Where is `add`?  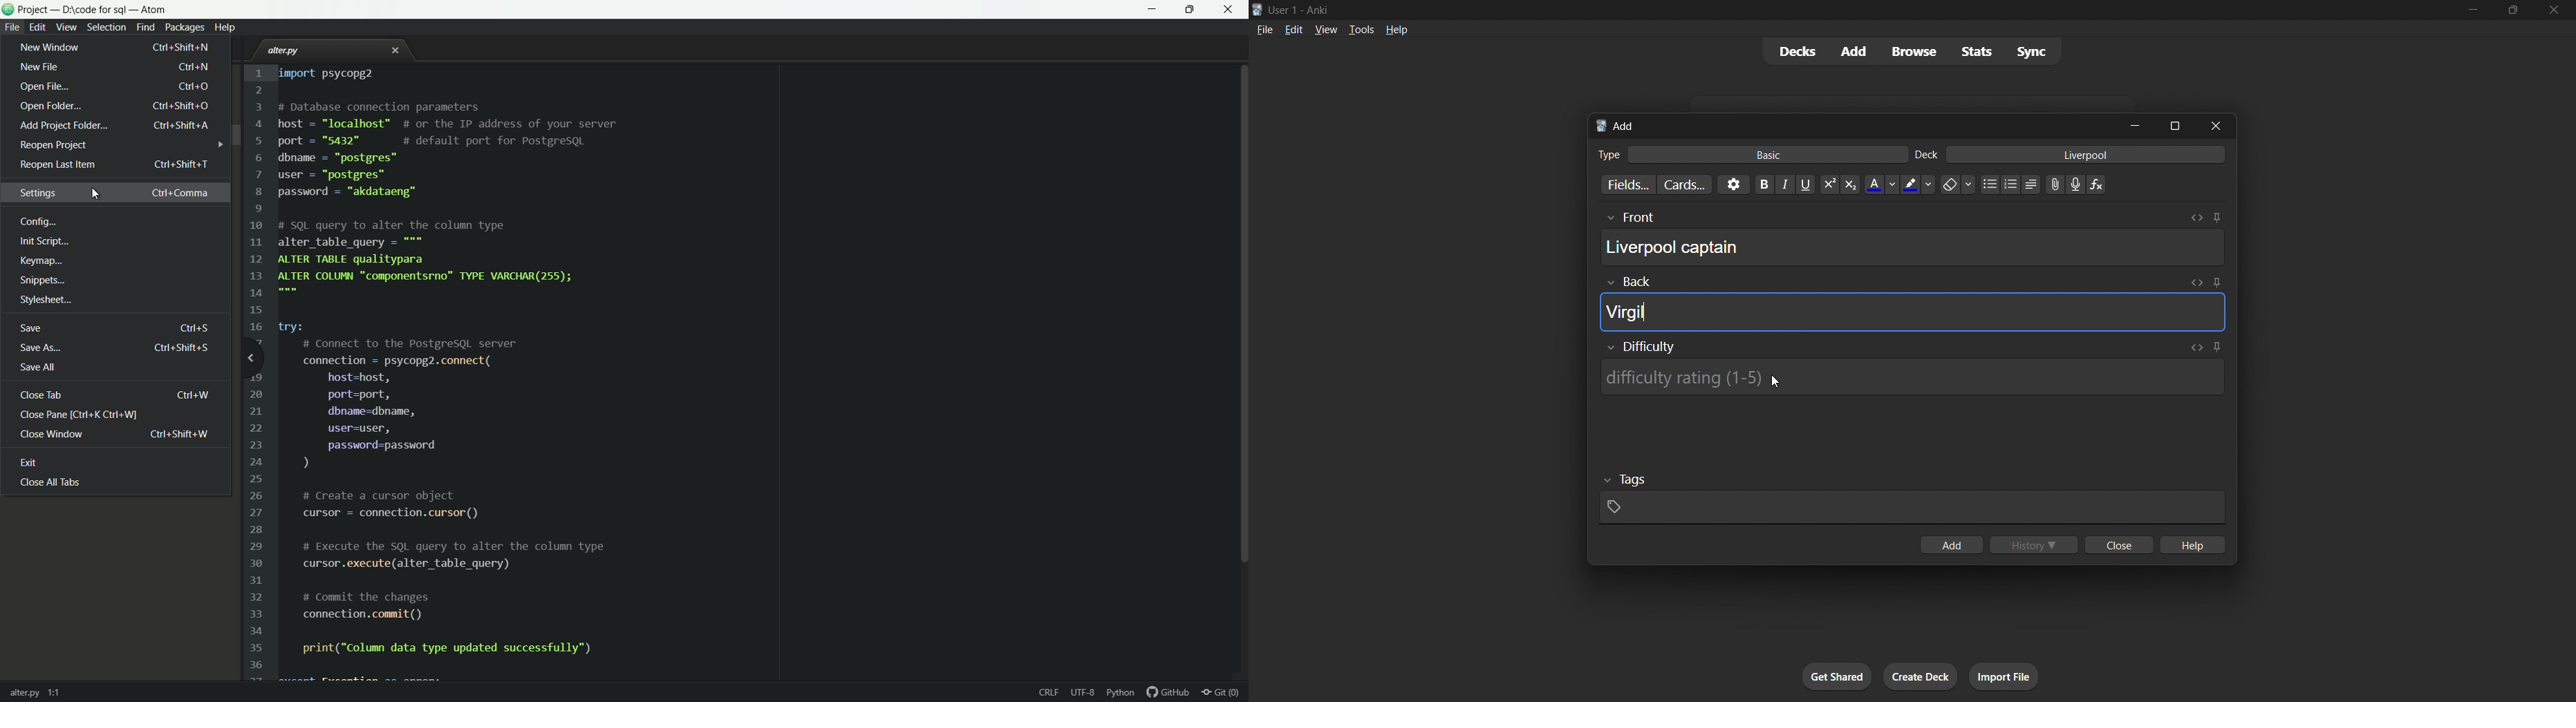 add is located at coordinates (1855, 52).